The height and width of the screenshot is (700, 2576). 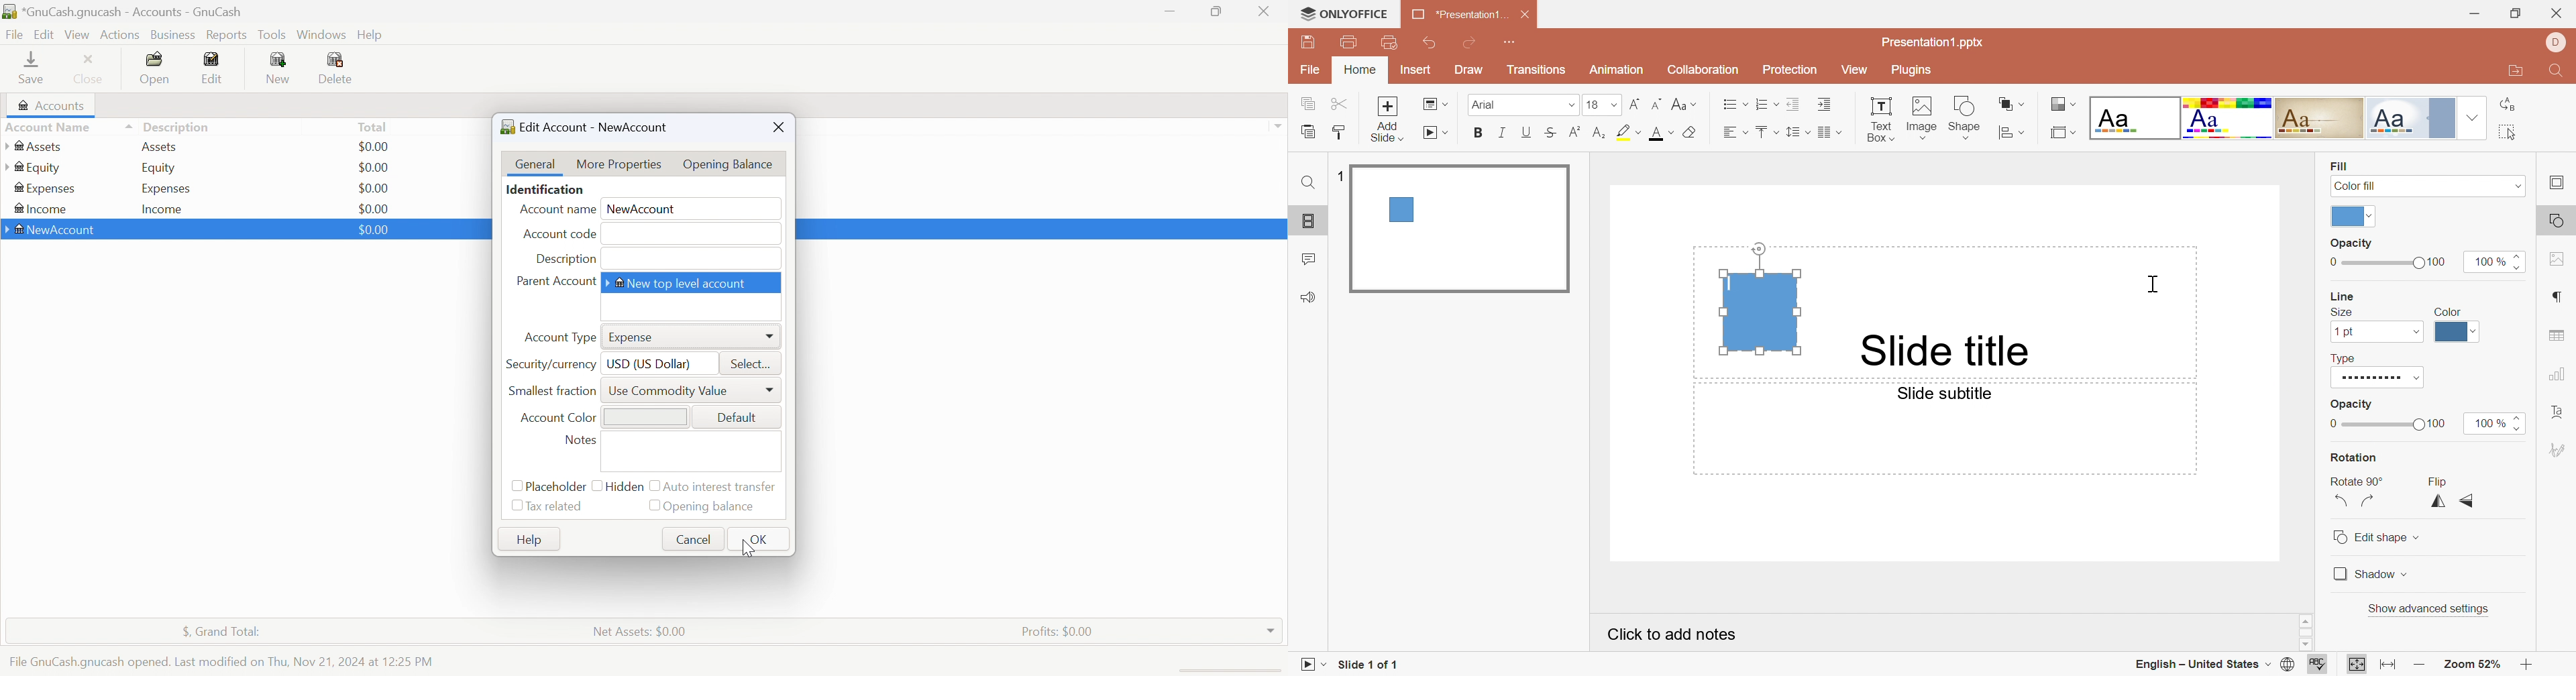 What do you see at coordinates (2556, 221) in the screenshot?
I see `Shape settings` at bounding box center [2556, 221].